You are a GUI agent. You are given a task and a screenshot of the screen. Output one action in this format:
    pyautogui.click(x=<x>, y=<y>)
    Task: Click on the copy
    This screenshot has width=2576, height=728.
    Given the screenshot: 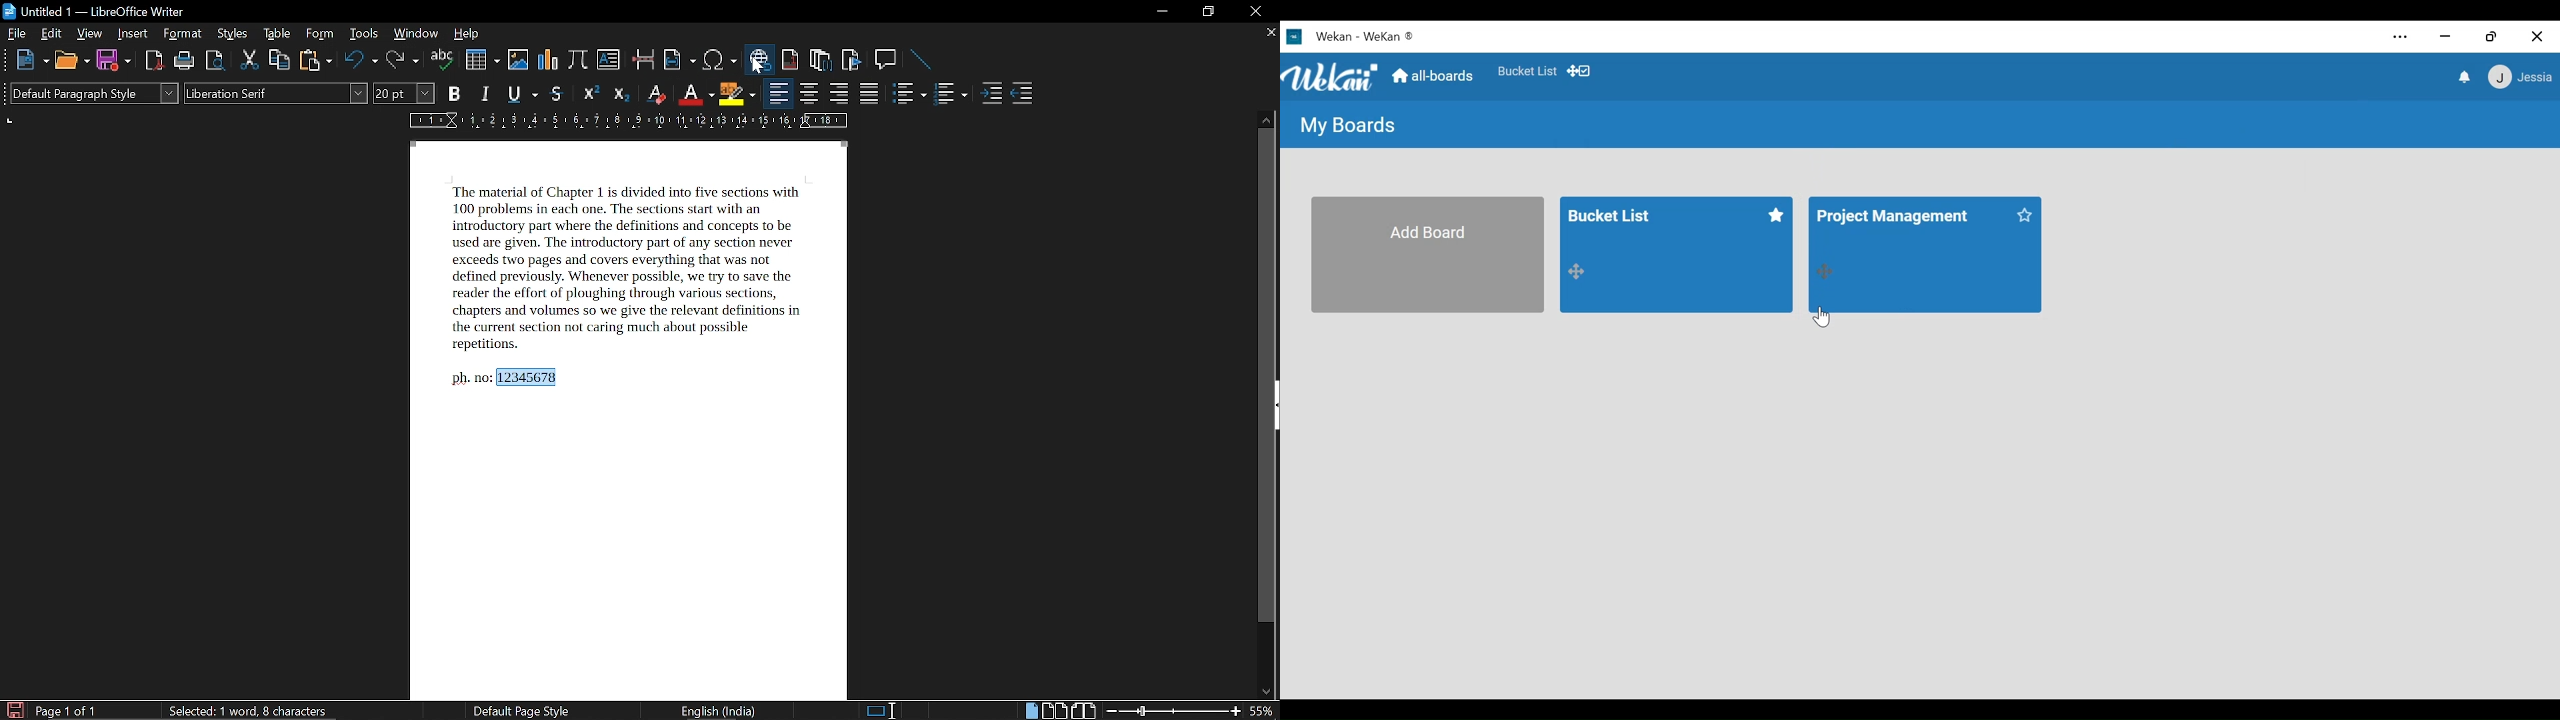 What is the action you would take?
    pyautogui.click(x=280, y=61)
    